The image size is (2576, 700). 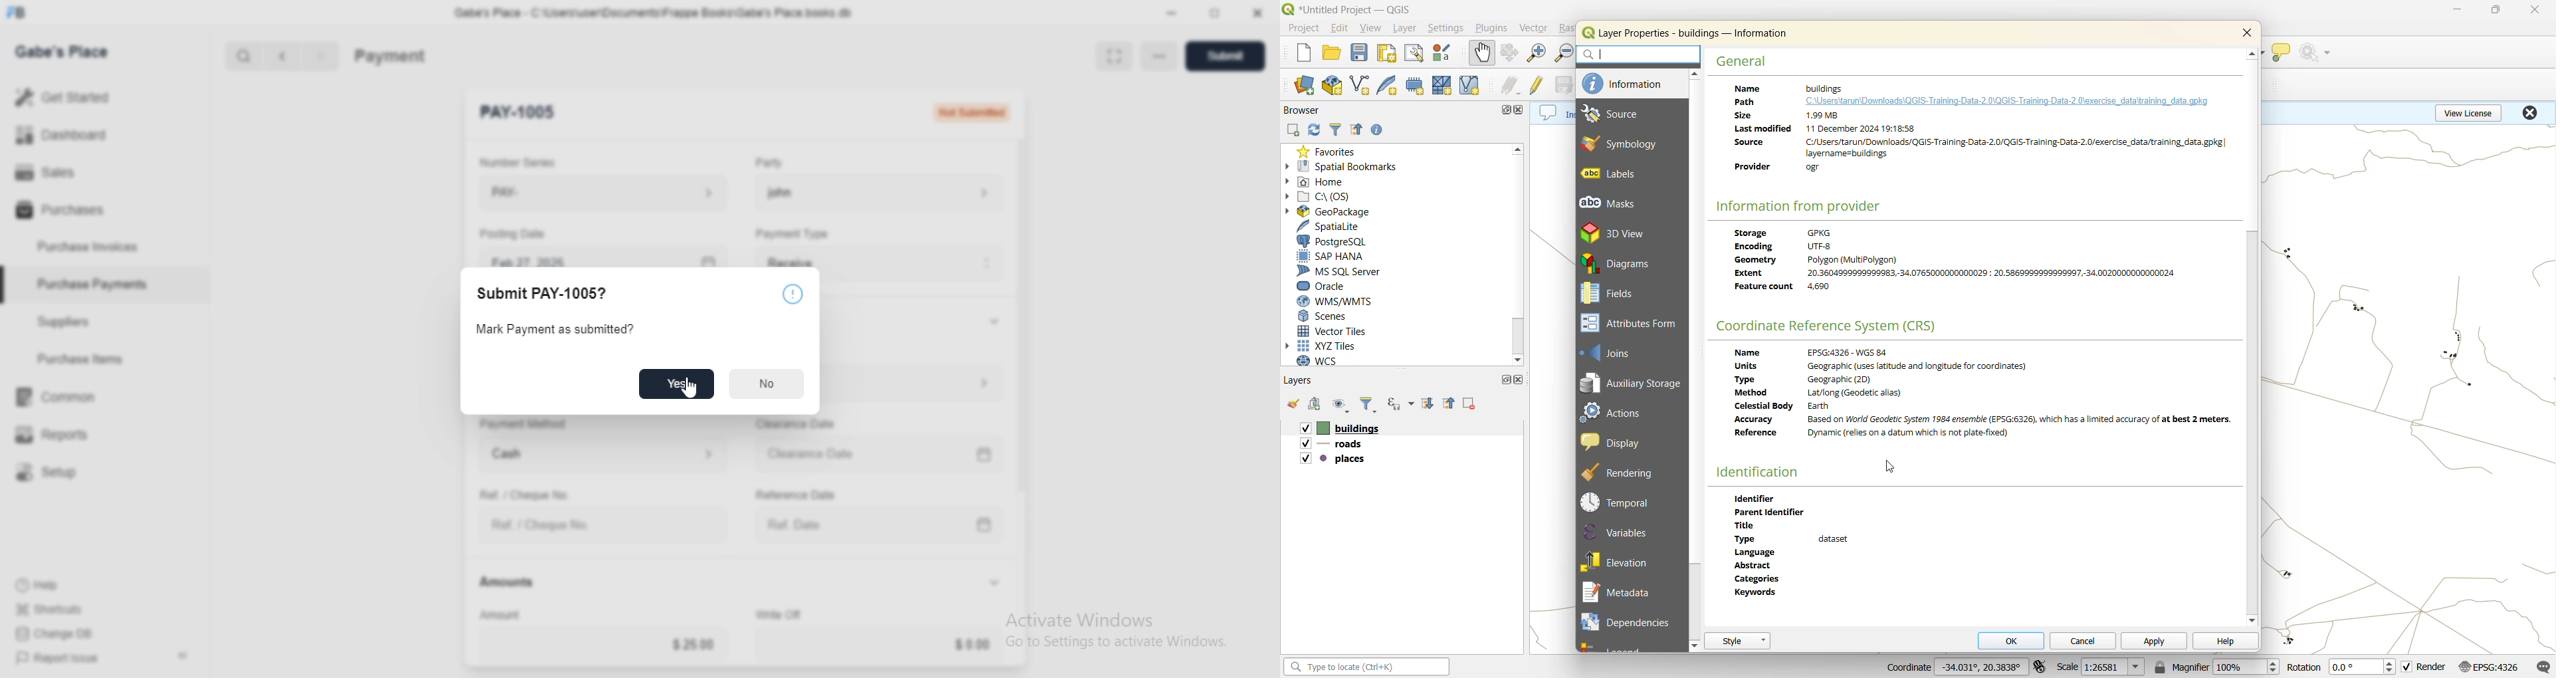 I want to click on raster, so click(x=1566, y=29).